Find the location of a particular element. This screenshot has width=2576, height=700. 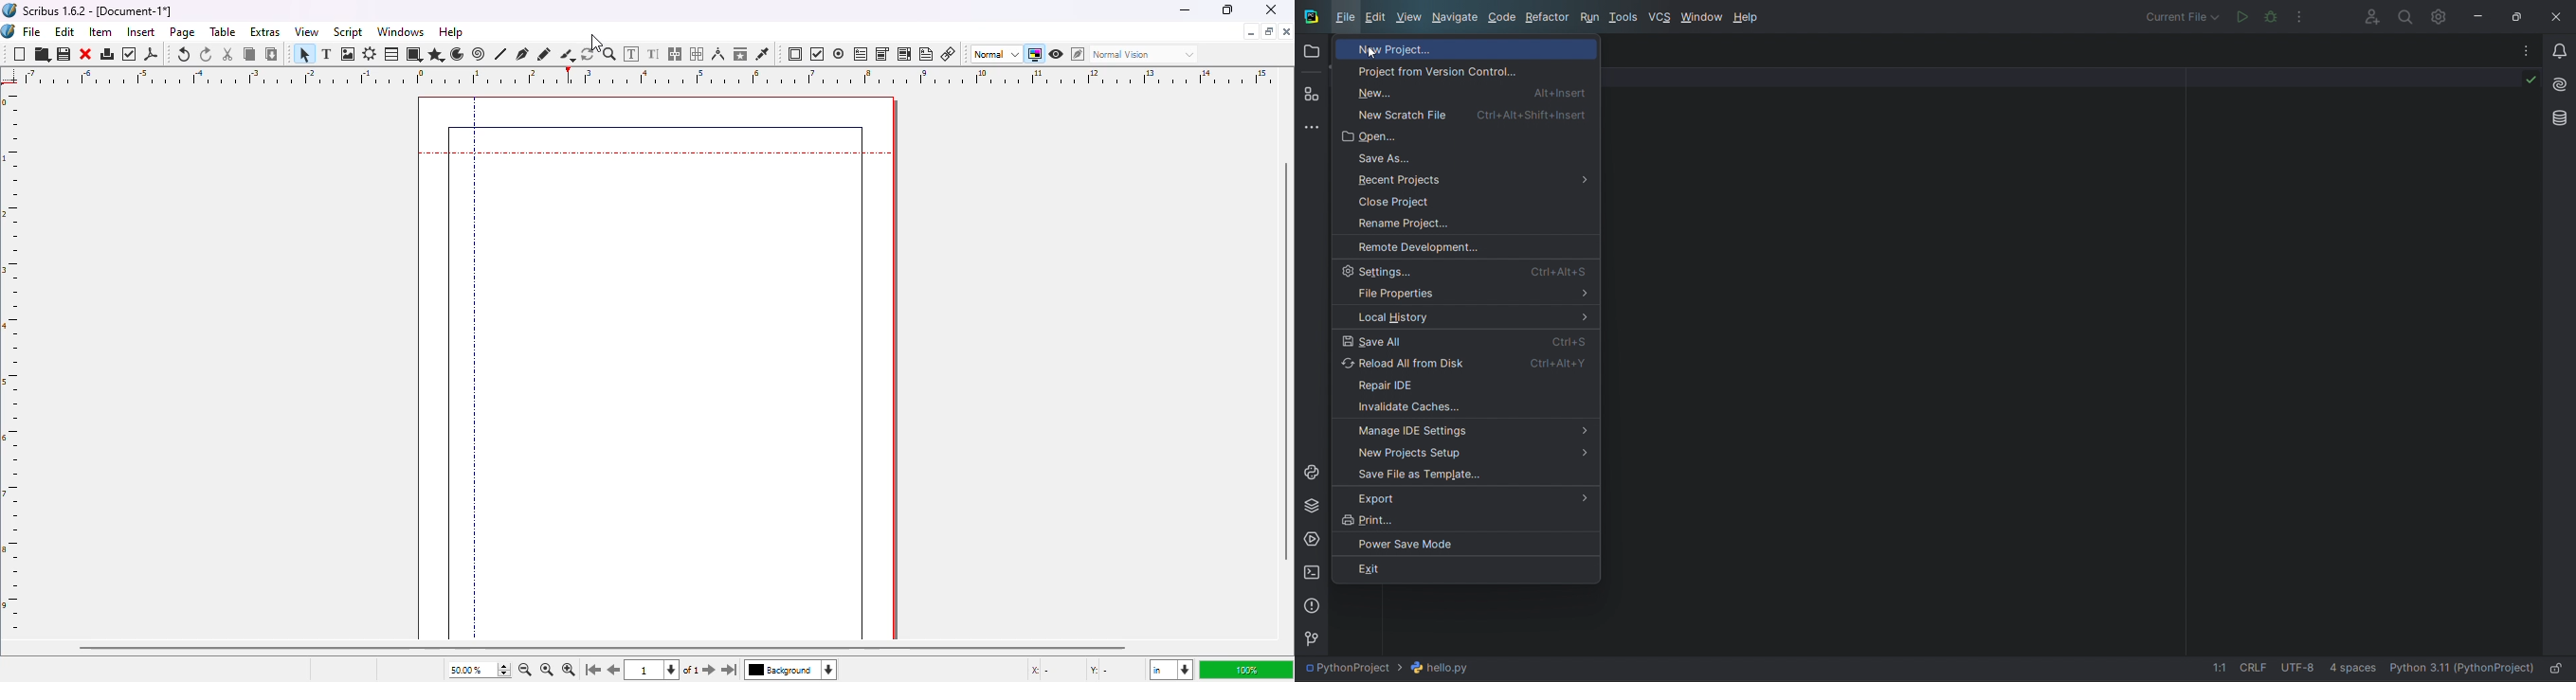

preview mode is located at coordinates (1057, 53).